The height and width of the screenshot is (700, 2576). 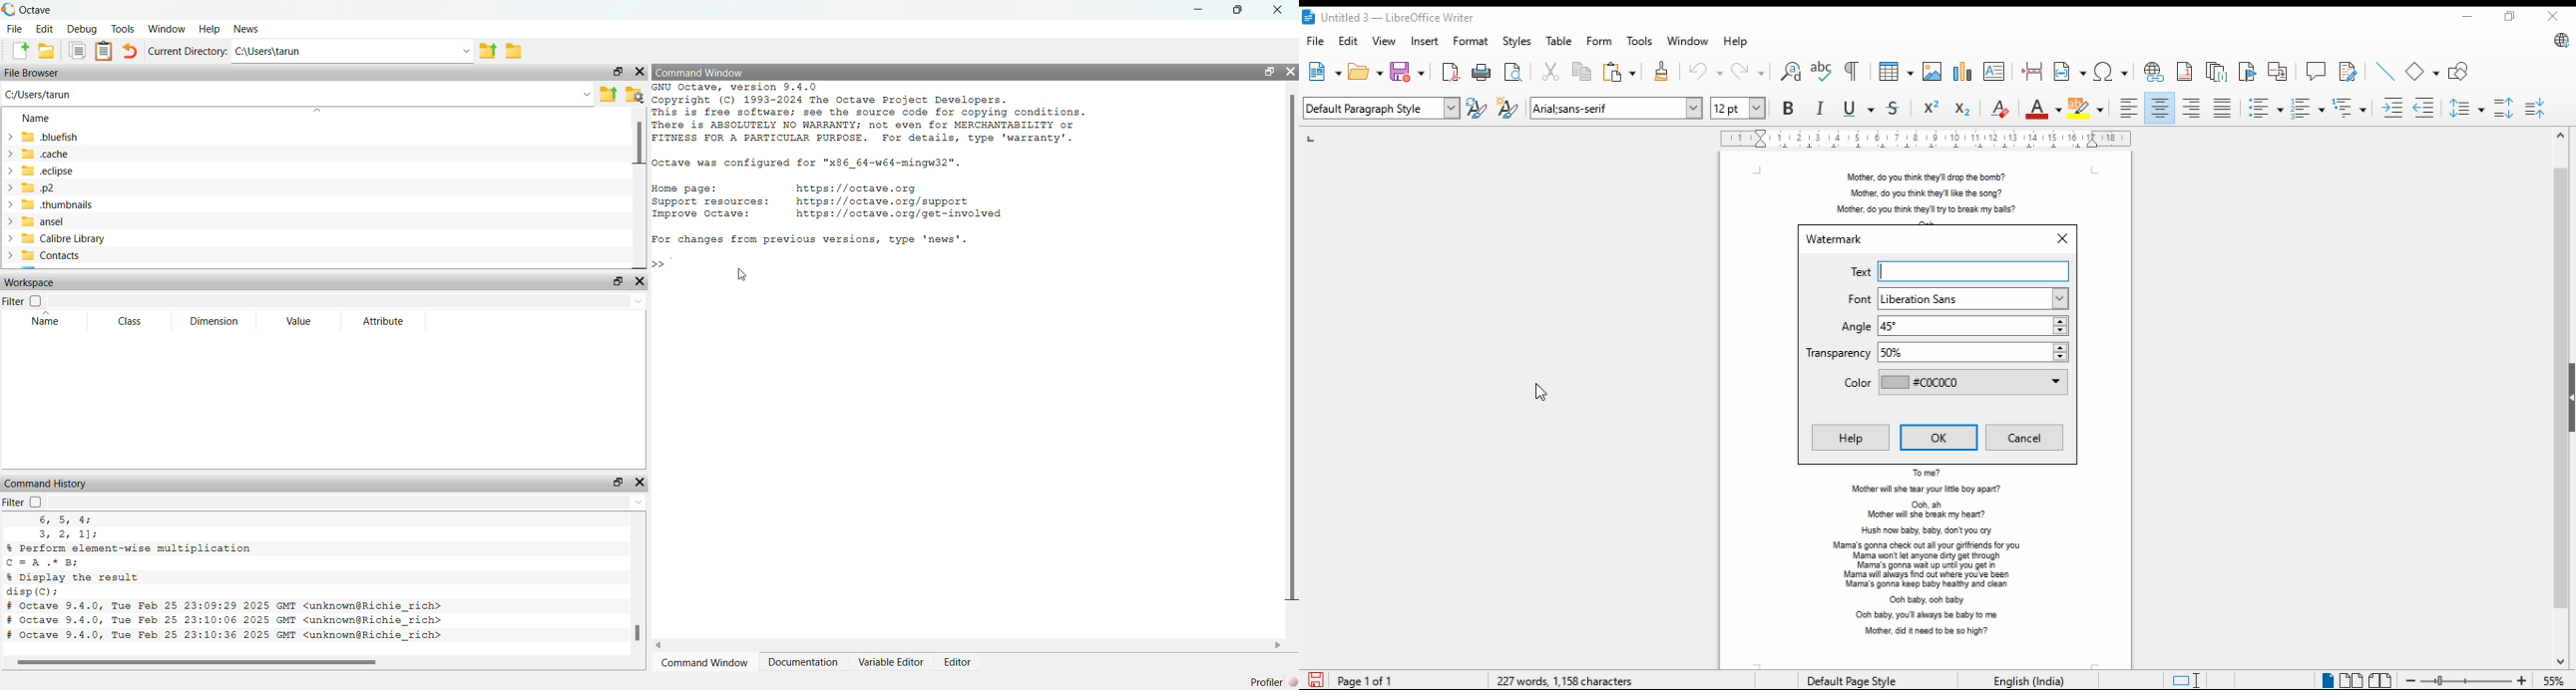 What do you see at coordinates (2466, 681) in the screenshot?
I see `zoom in/zoom out slider` at bounding box center [2466, 681].